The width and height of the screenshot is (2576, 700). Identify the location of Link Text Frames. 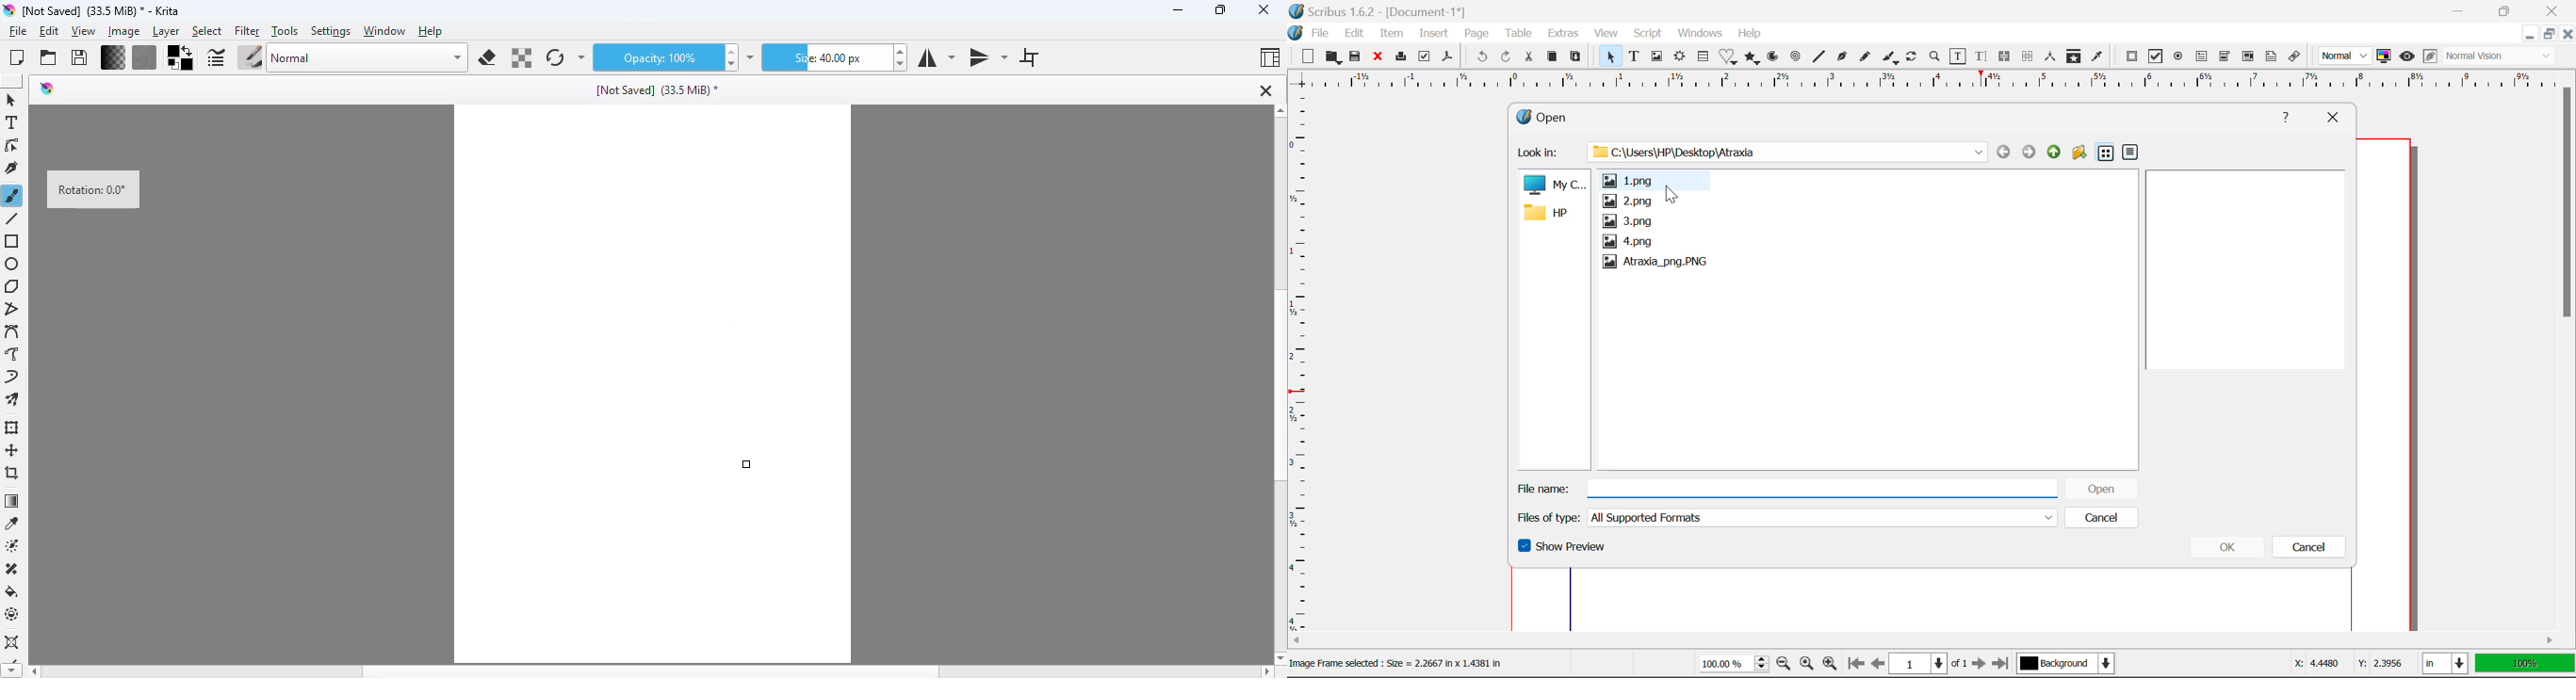
(2007, 56).